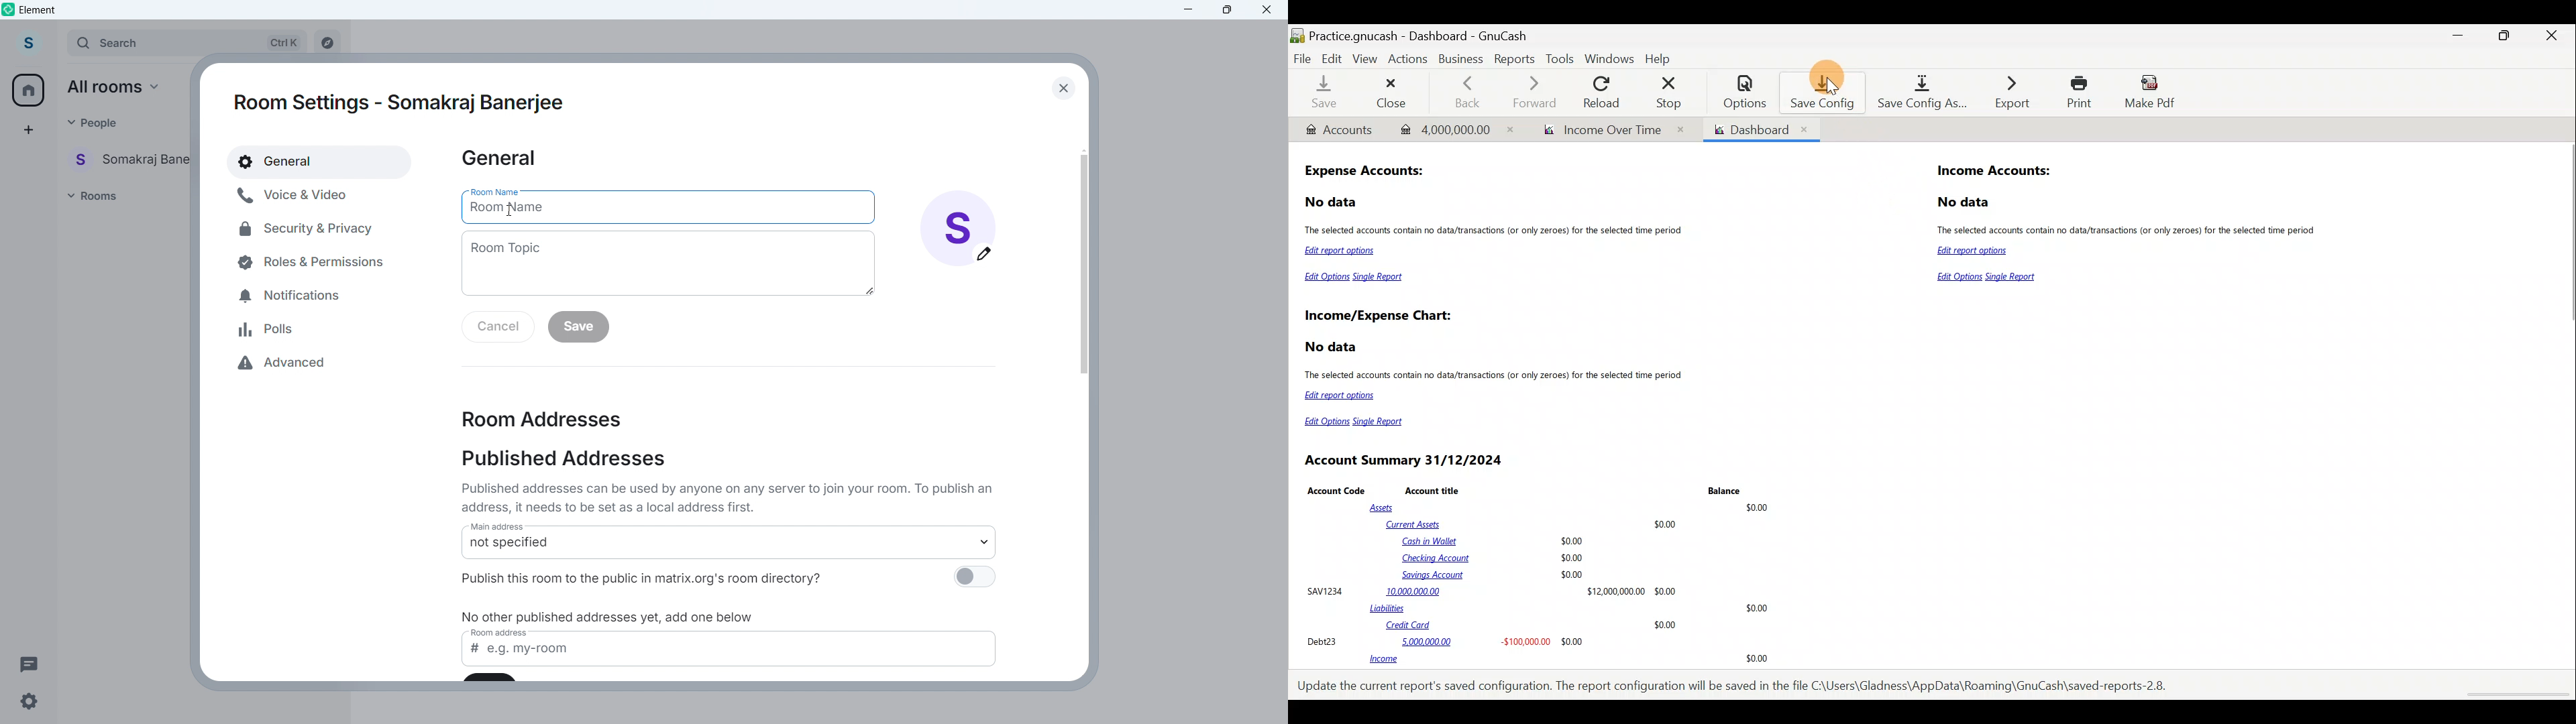 This screenshot has height=728, width=2576. I want to click on Edit Options Single Report, so click(1990, 278).